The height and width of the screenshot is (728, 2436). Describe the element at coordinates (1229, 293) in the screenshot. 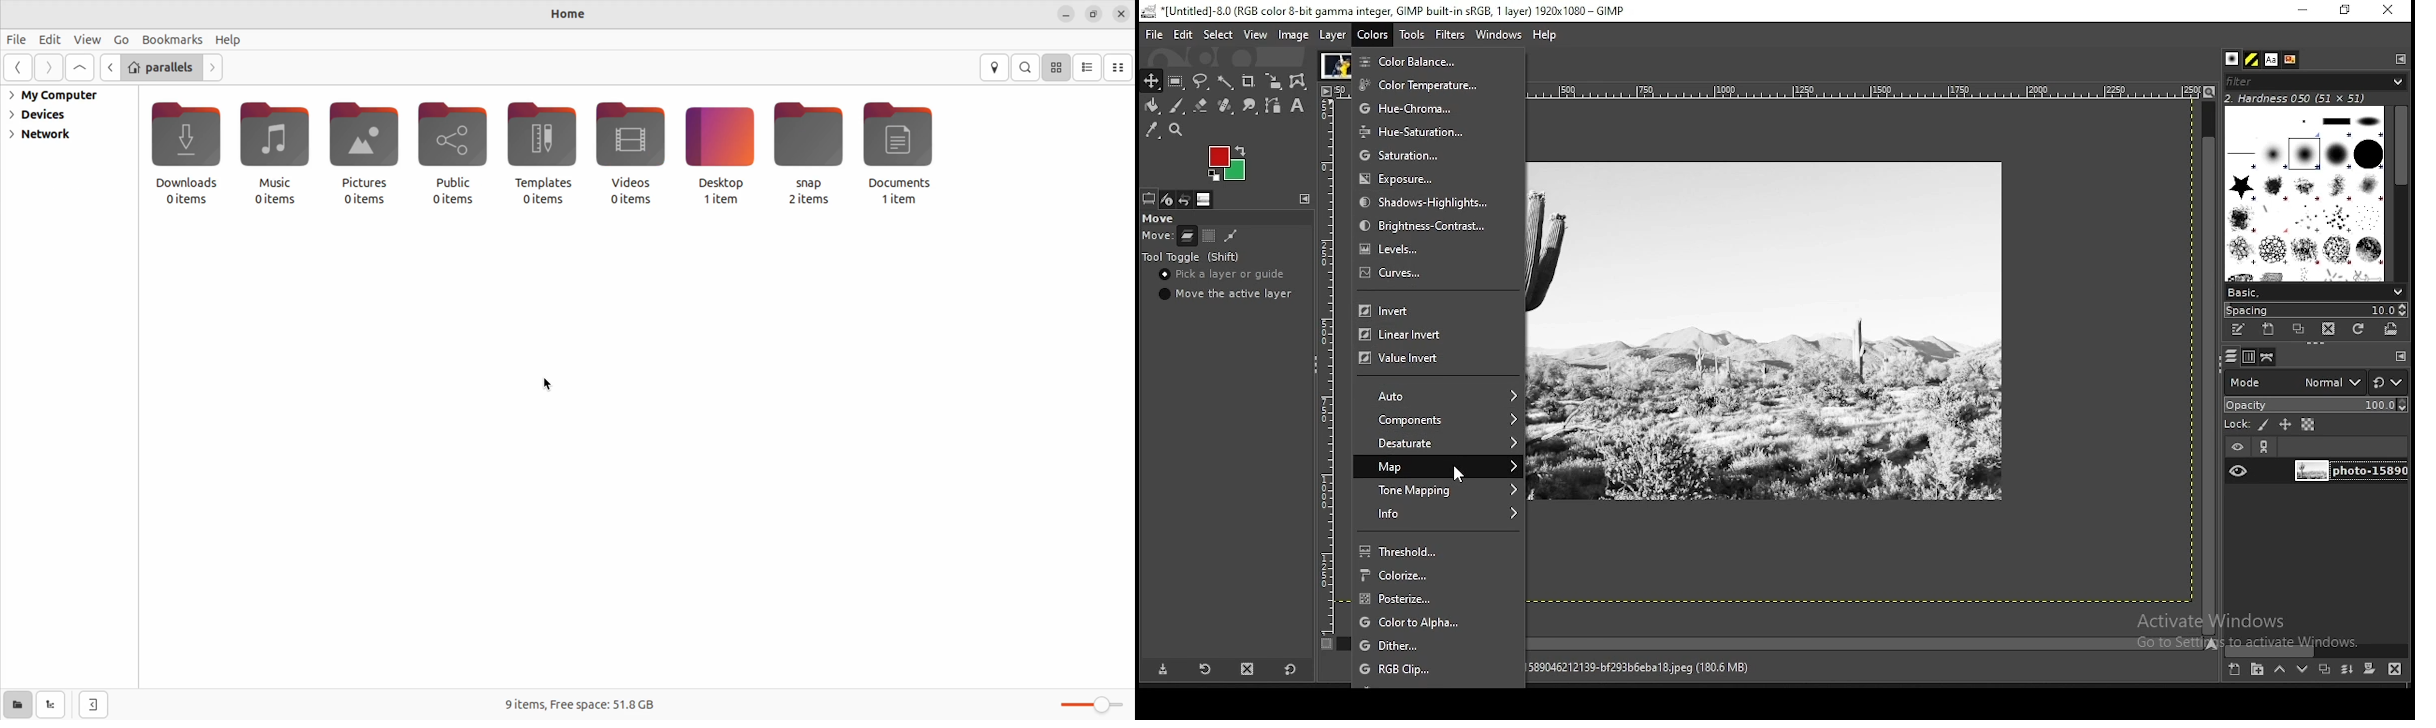

I see `move the active layer` at that location.